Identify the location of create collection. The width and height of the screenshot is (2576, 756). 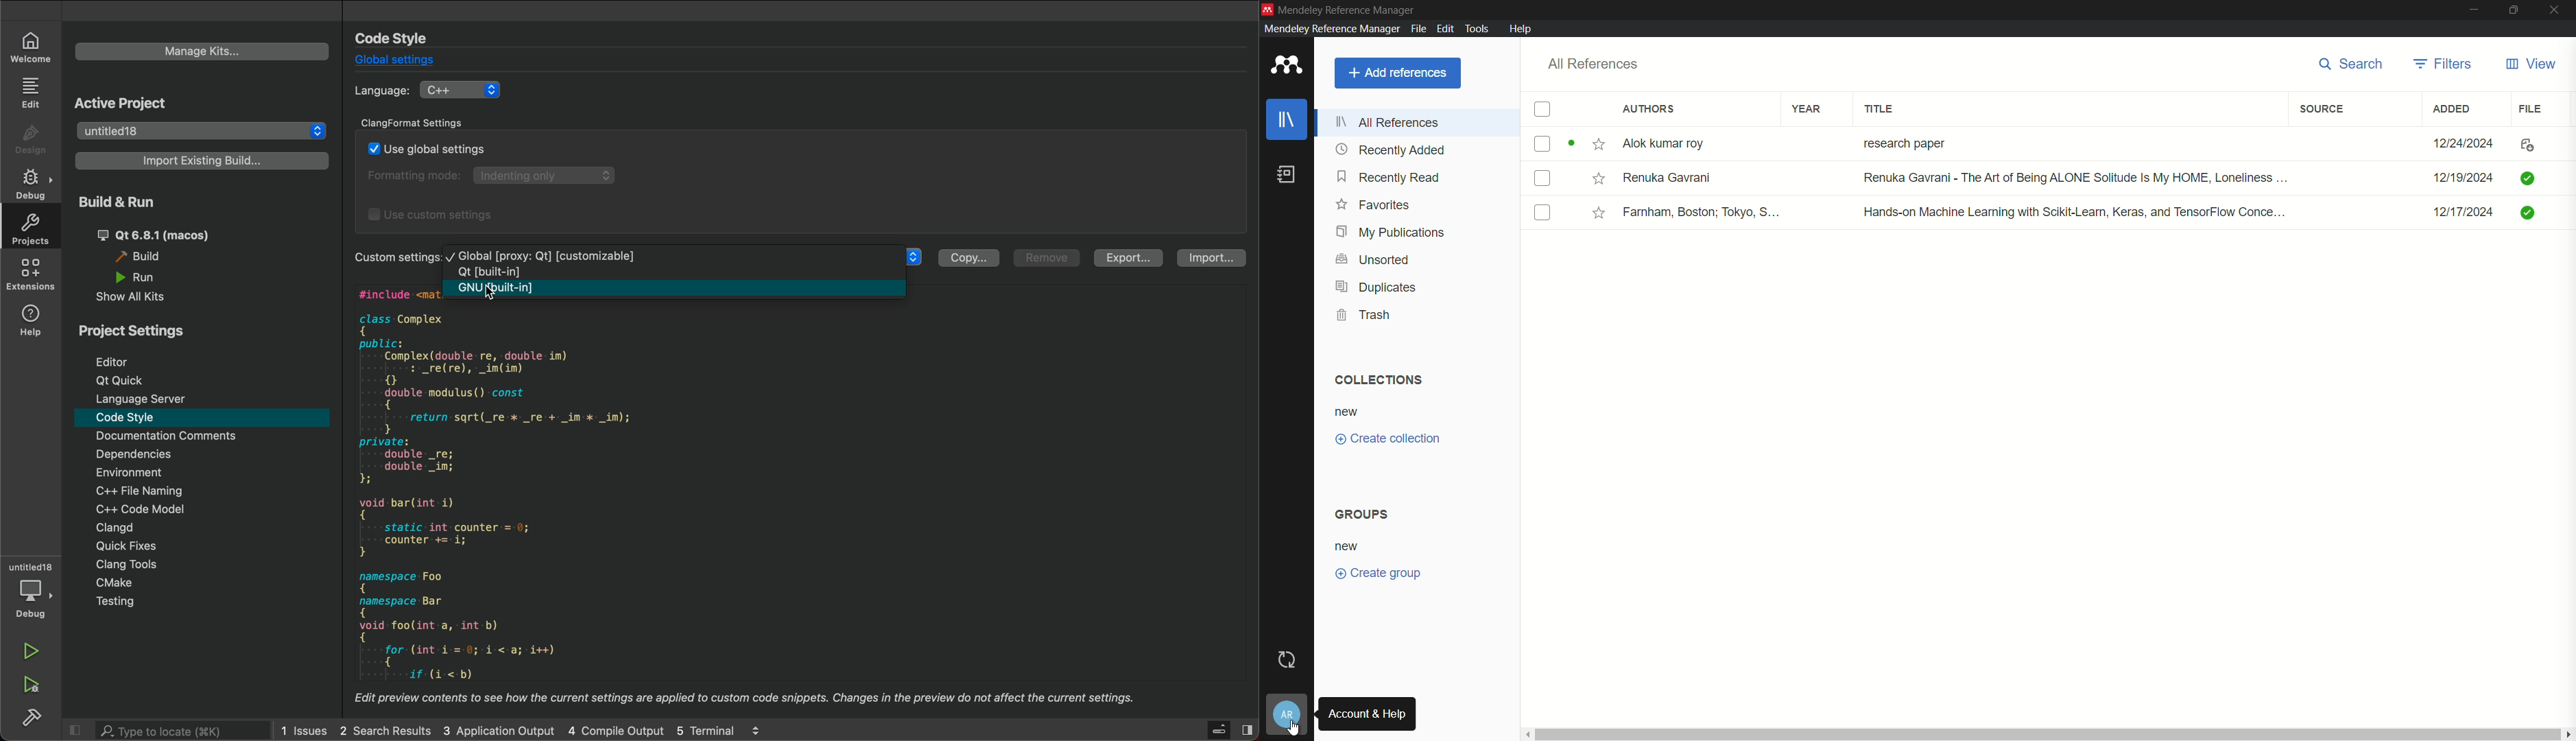
(1387, 439).